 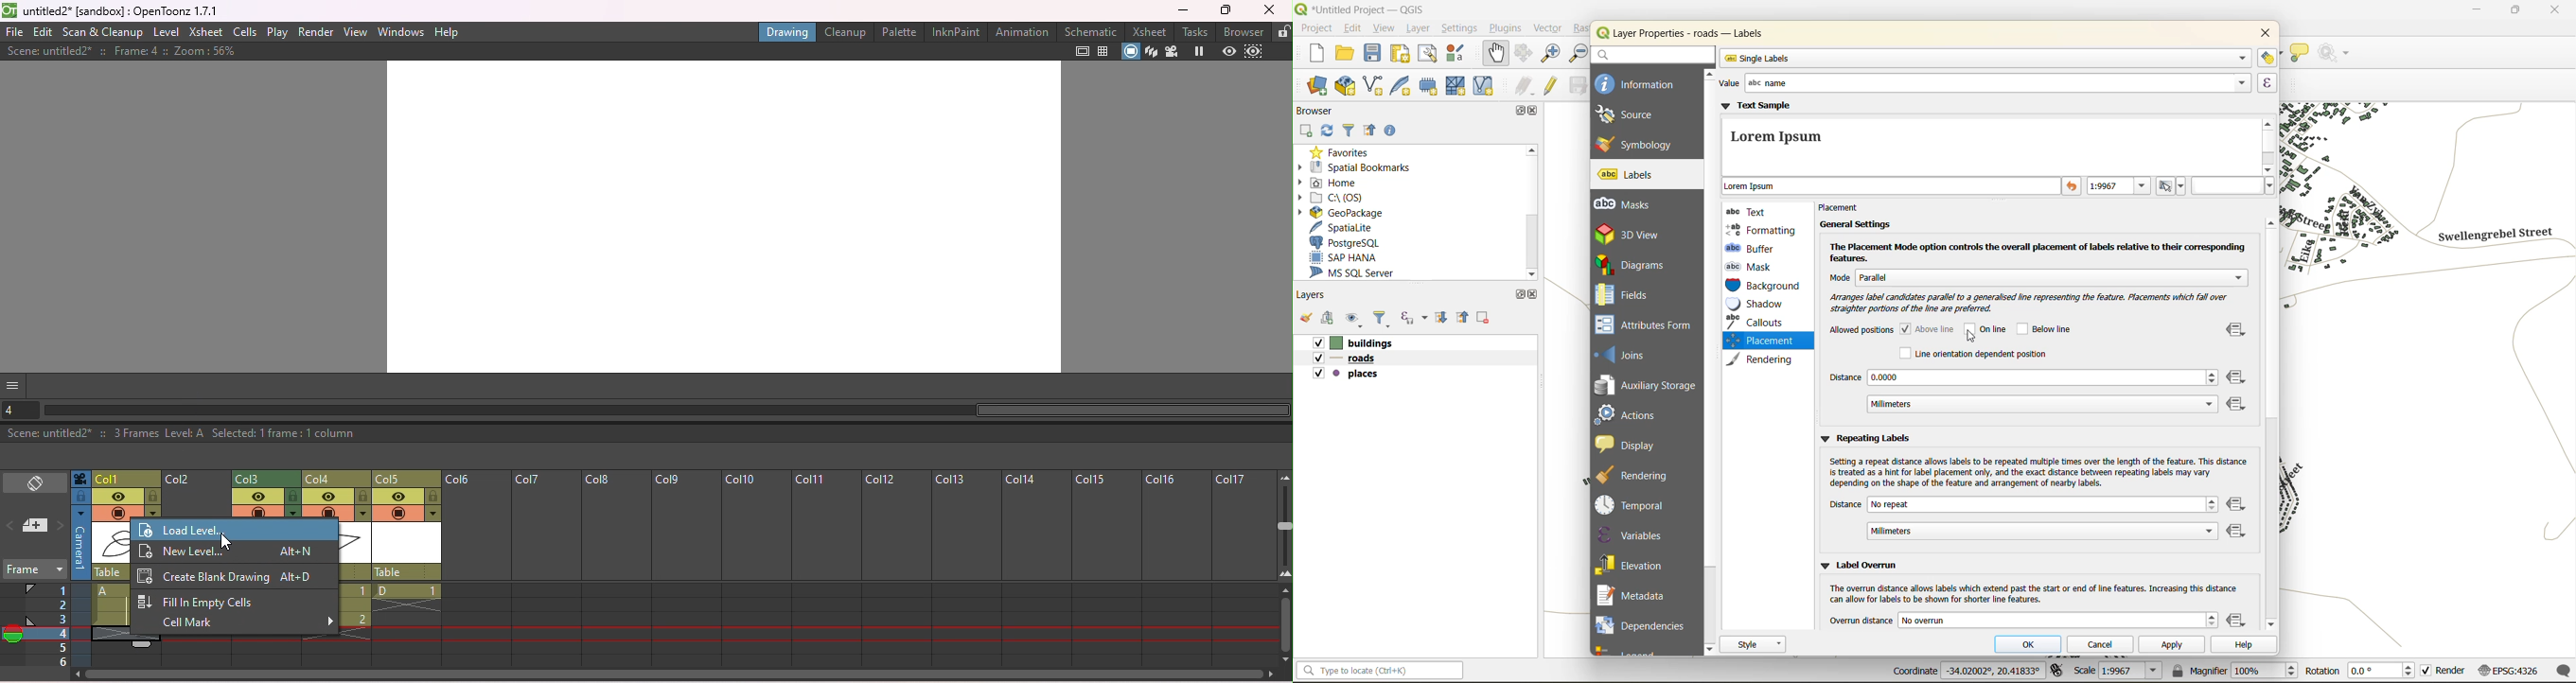 What do you see at coordinates (2034, 303) in the screenshot?
I see `Arranges label candidates parallel to a generalised line representing the feature. Placements which fall over
straighter portions of the line are preferred,` at bounding box center [2034, 303].